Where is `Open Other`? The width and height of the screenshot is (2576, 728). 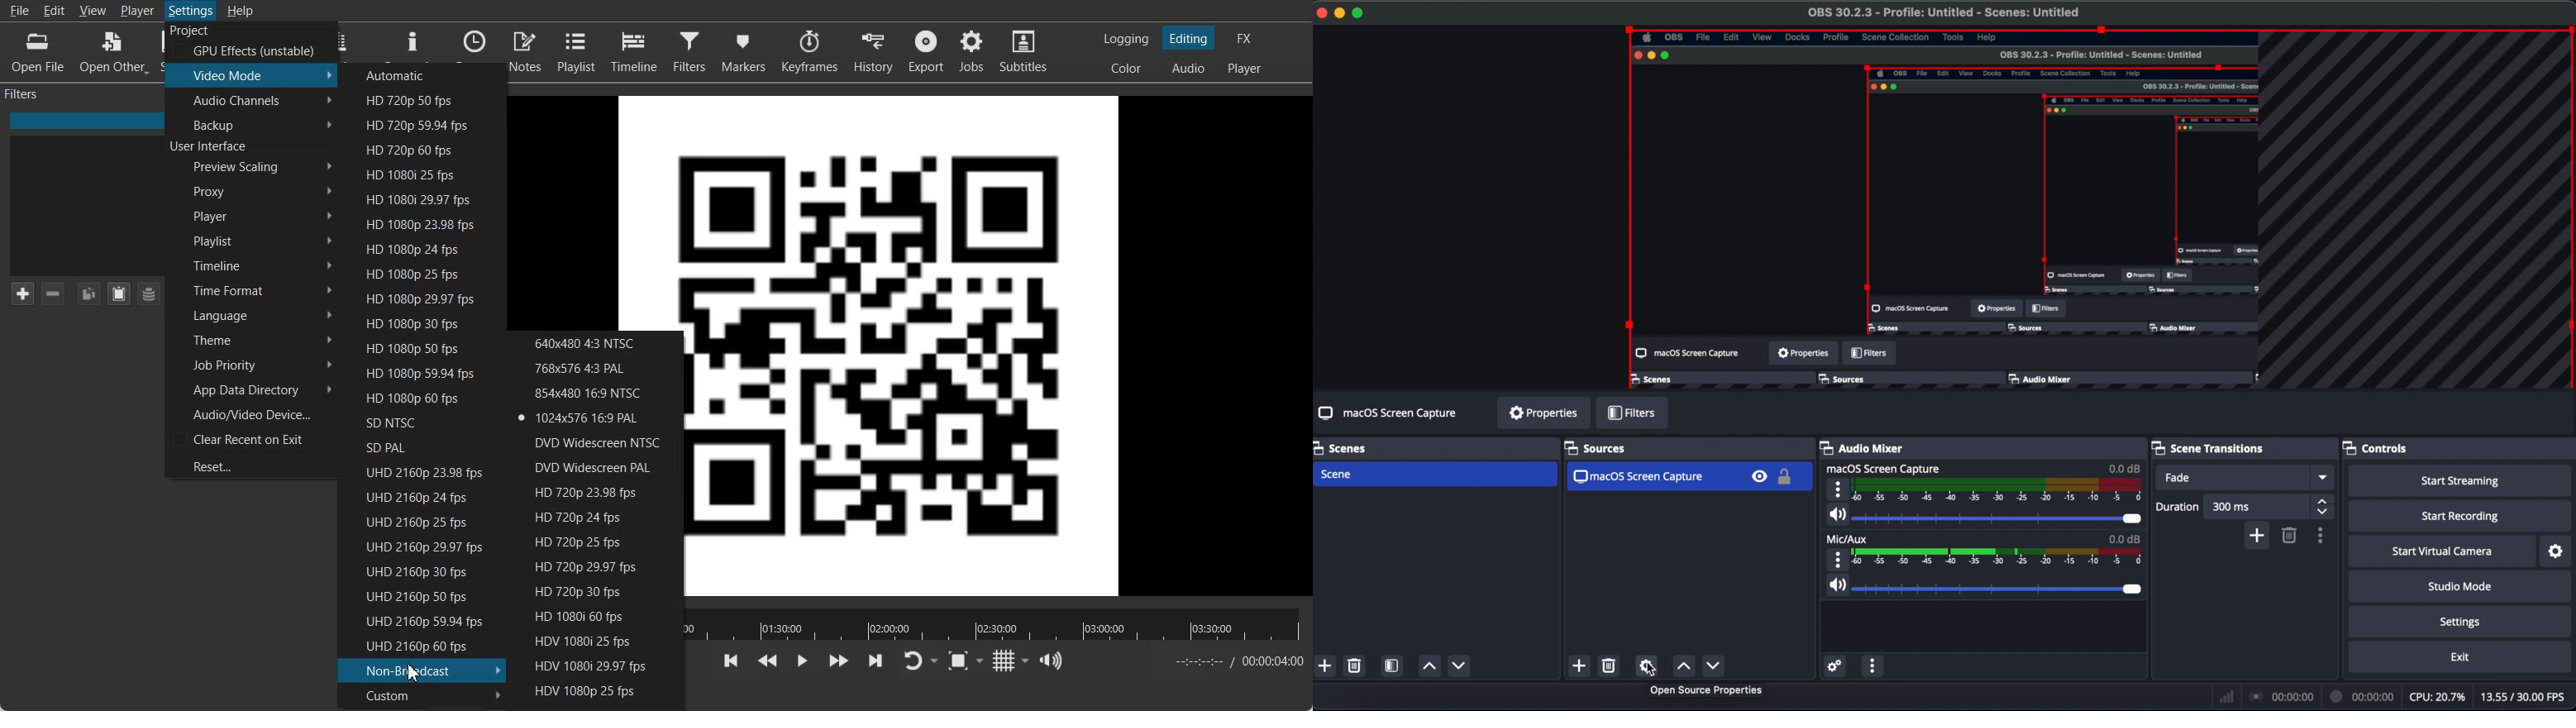 Open Other is located at coordinates (114, 50).